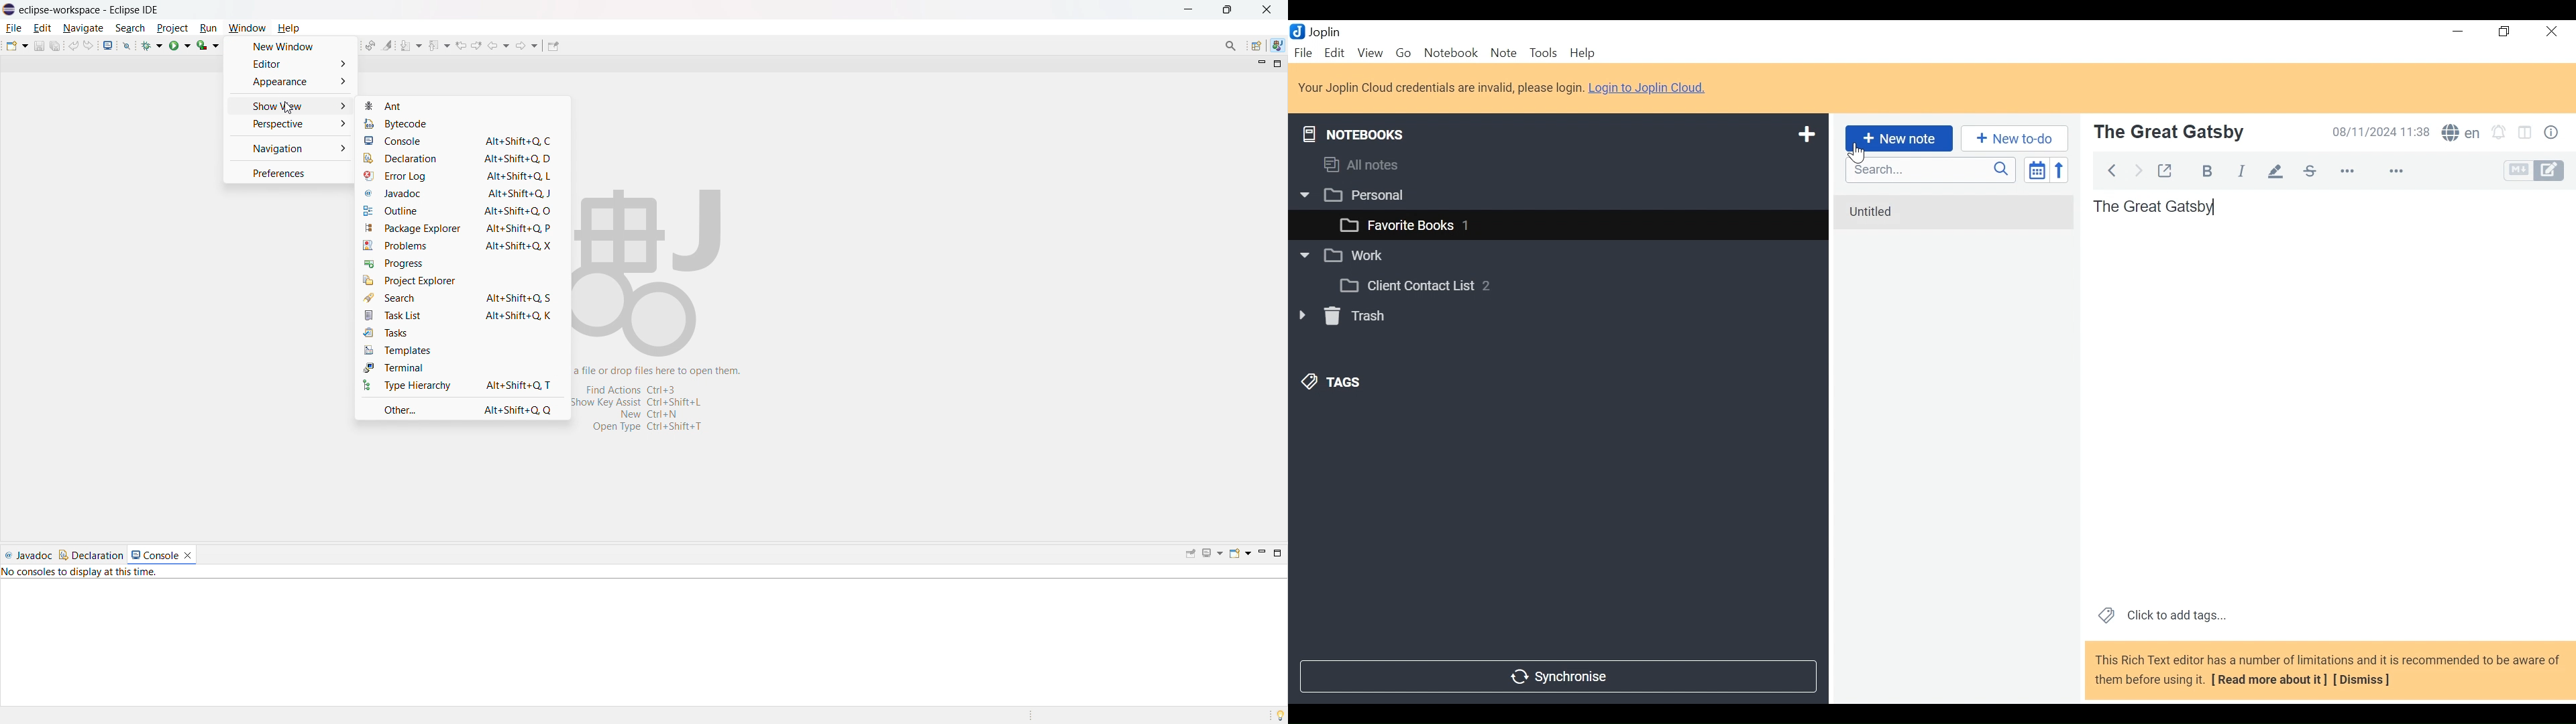 The width and height of the screenshot is (2576, 728). What do you see at coordinates (2038, 171) in the screenshot?
I see `Toggle sort order field ` at bounding box center [2038, 171].